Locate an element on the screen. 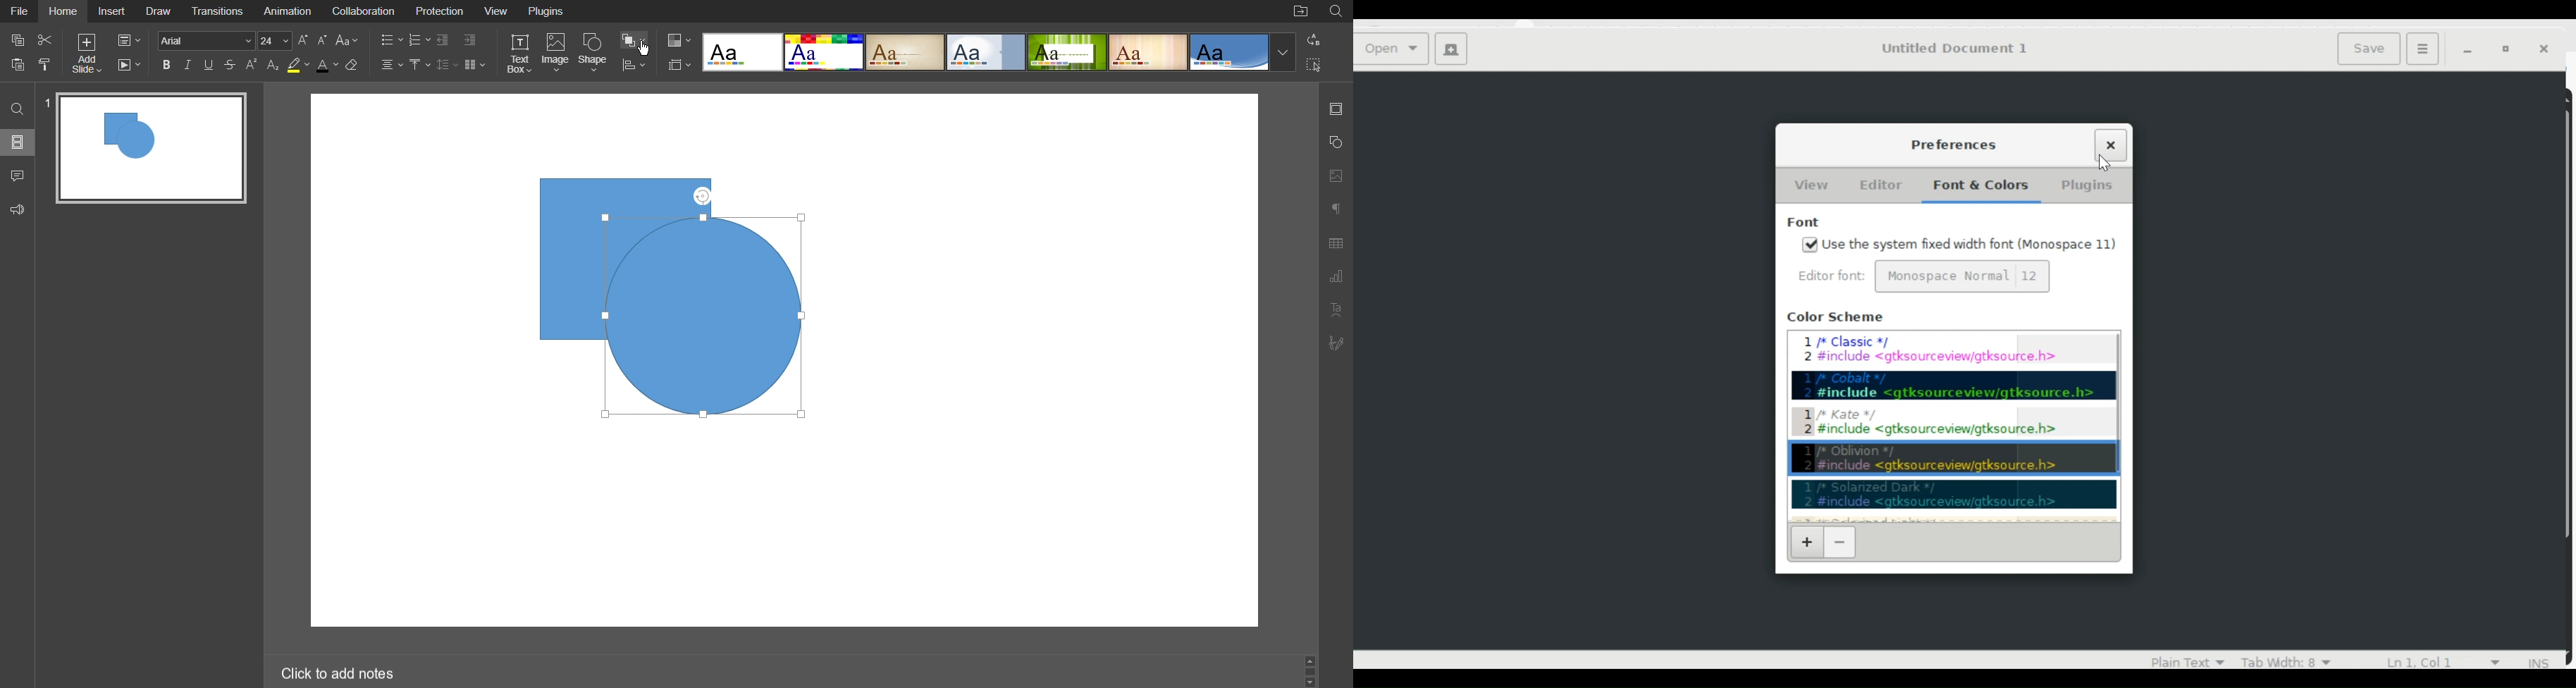  Lines is located at coordinates (1147, 51).